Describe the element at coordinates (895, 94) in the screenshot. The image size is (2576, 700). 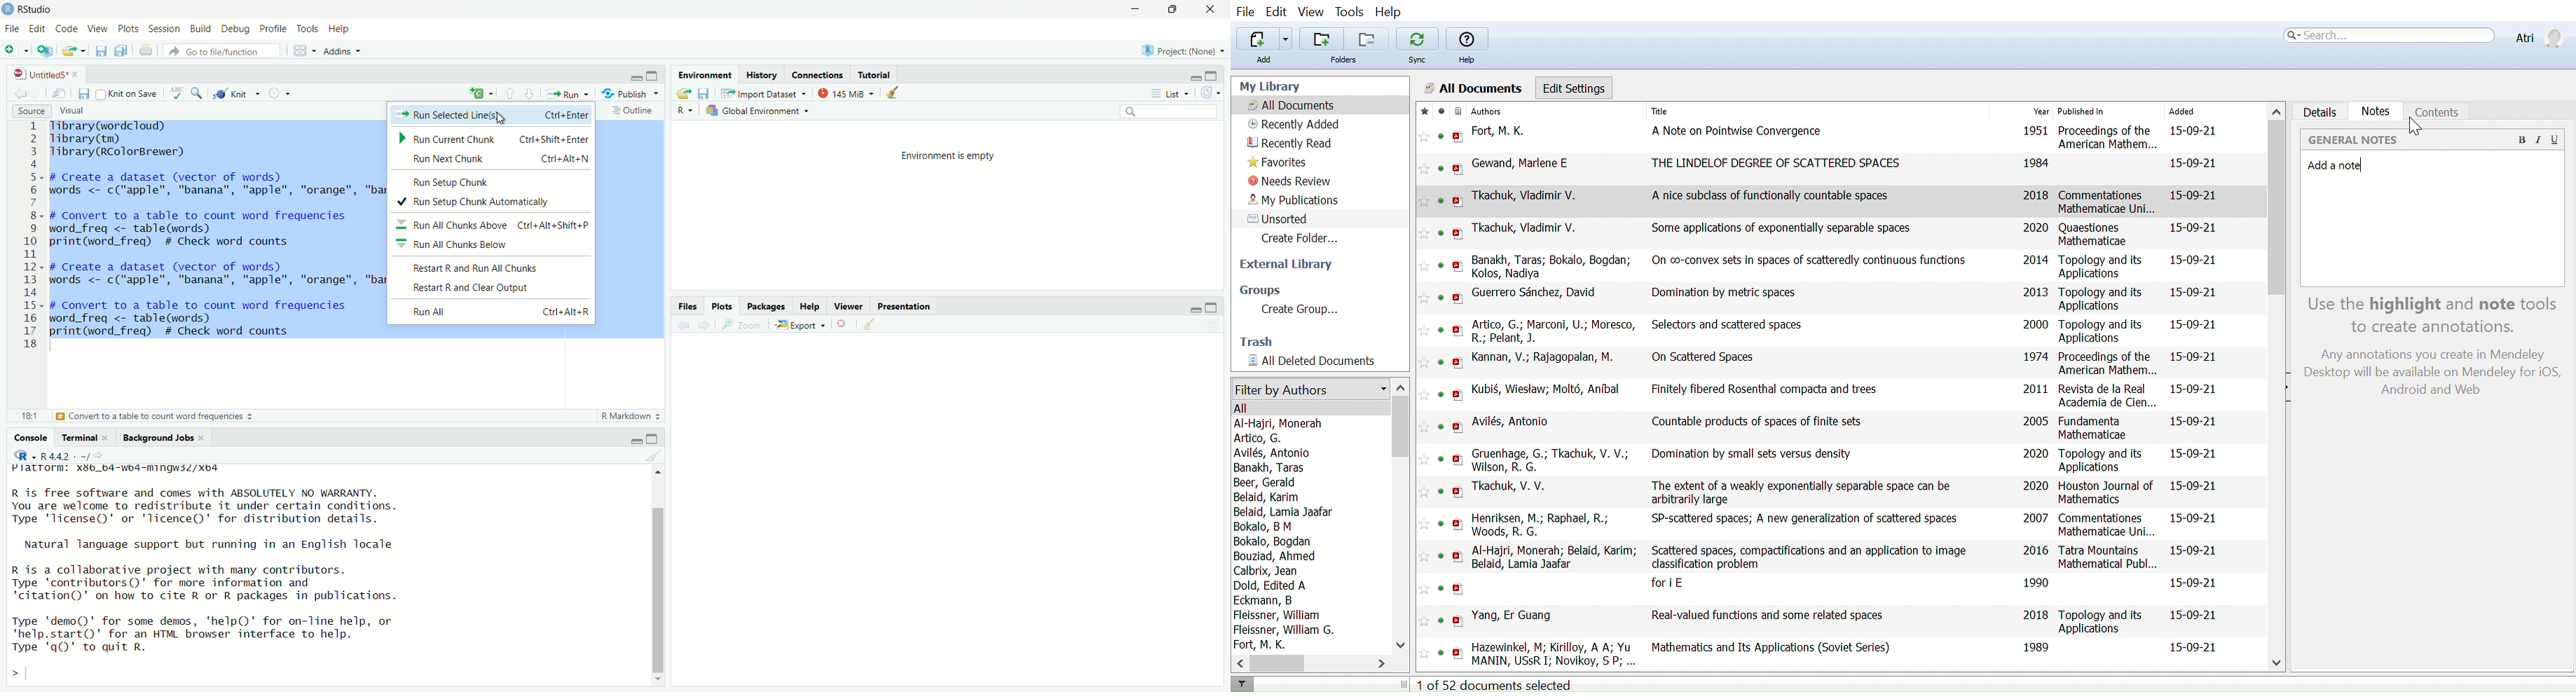
I see `Clear console` at that location.